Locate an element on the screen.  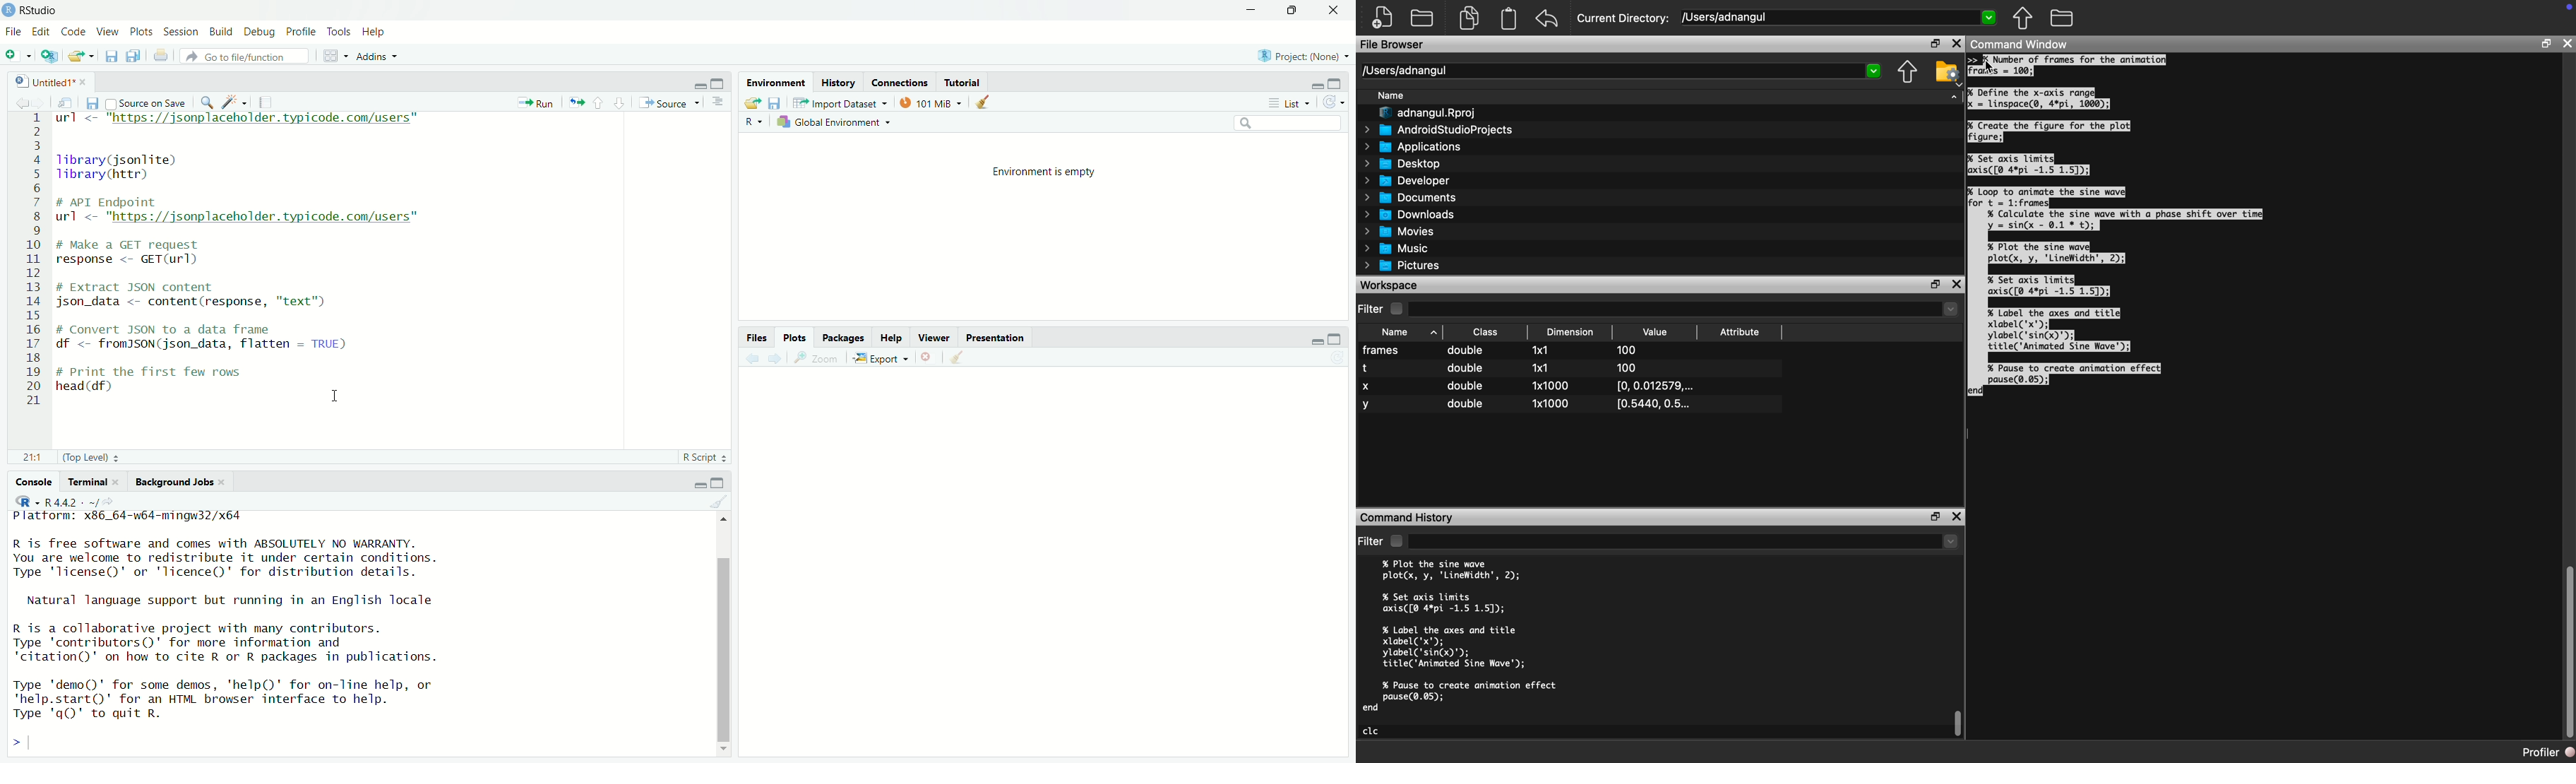
Maximize is located at coordinates (719, 483).